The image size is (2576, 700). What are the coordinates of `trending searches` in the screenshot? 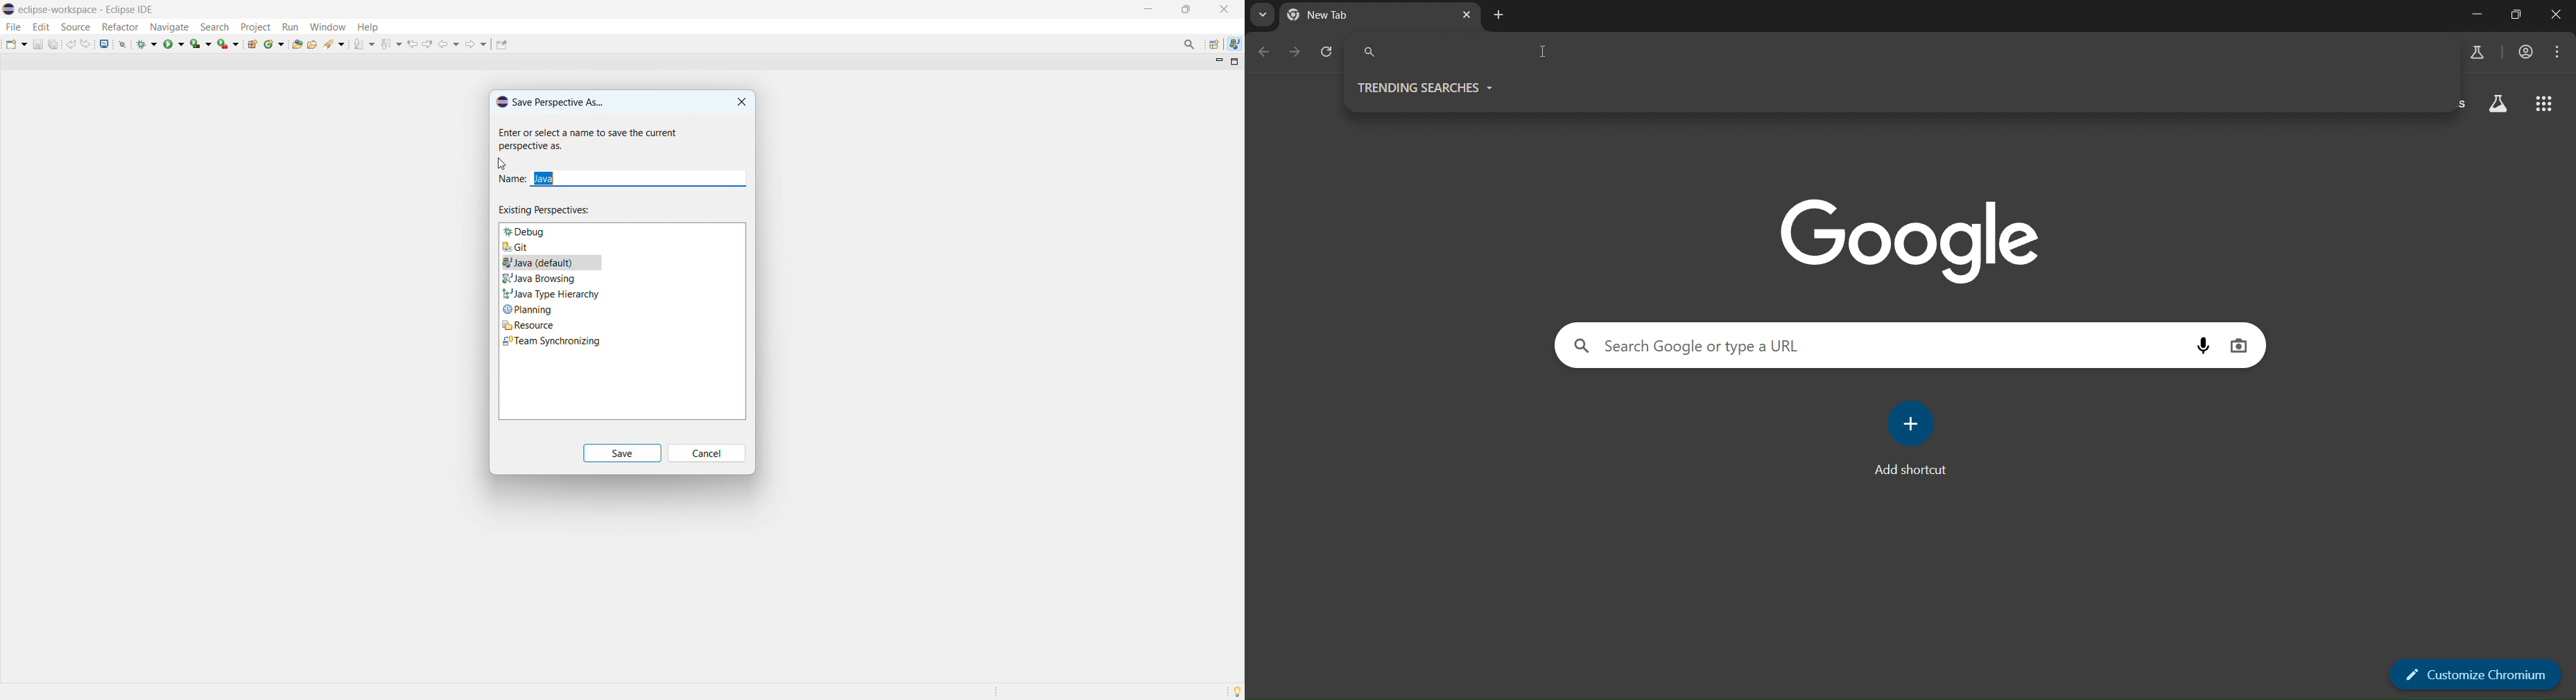 It's located at (1427, 87).